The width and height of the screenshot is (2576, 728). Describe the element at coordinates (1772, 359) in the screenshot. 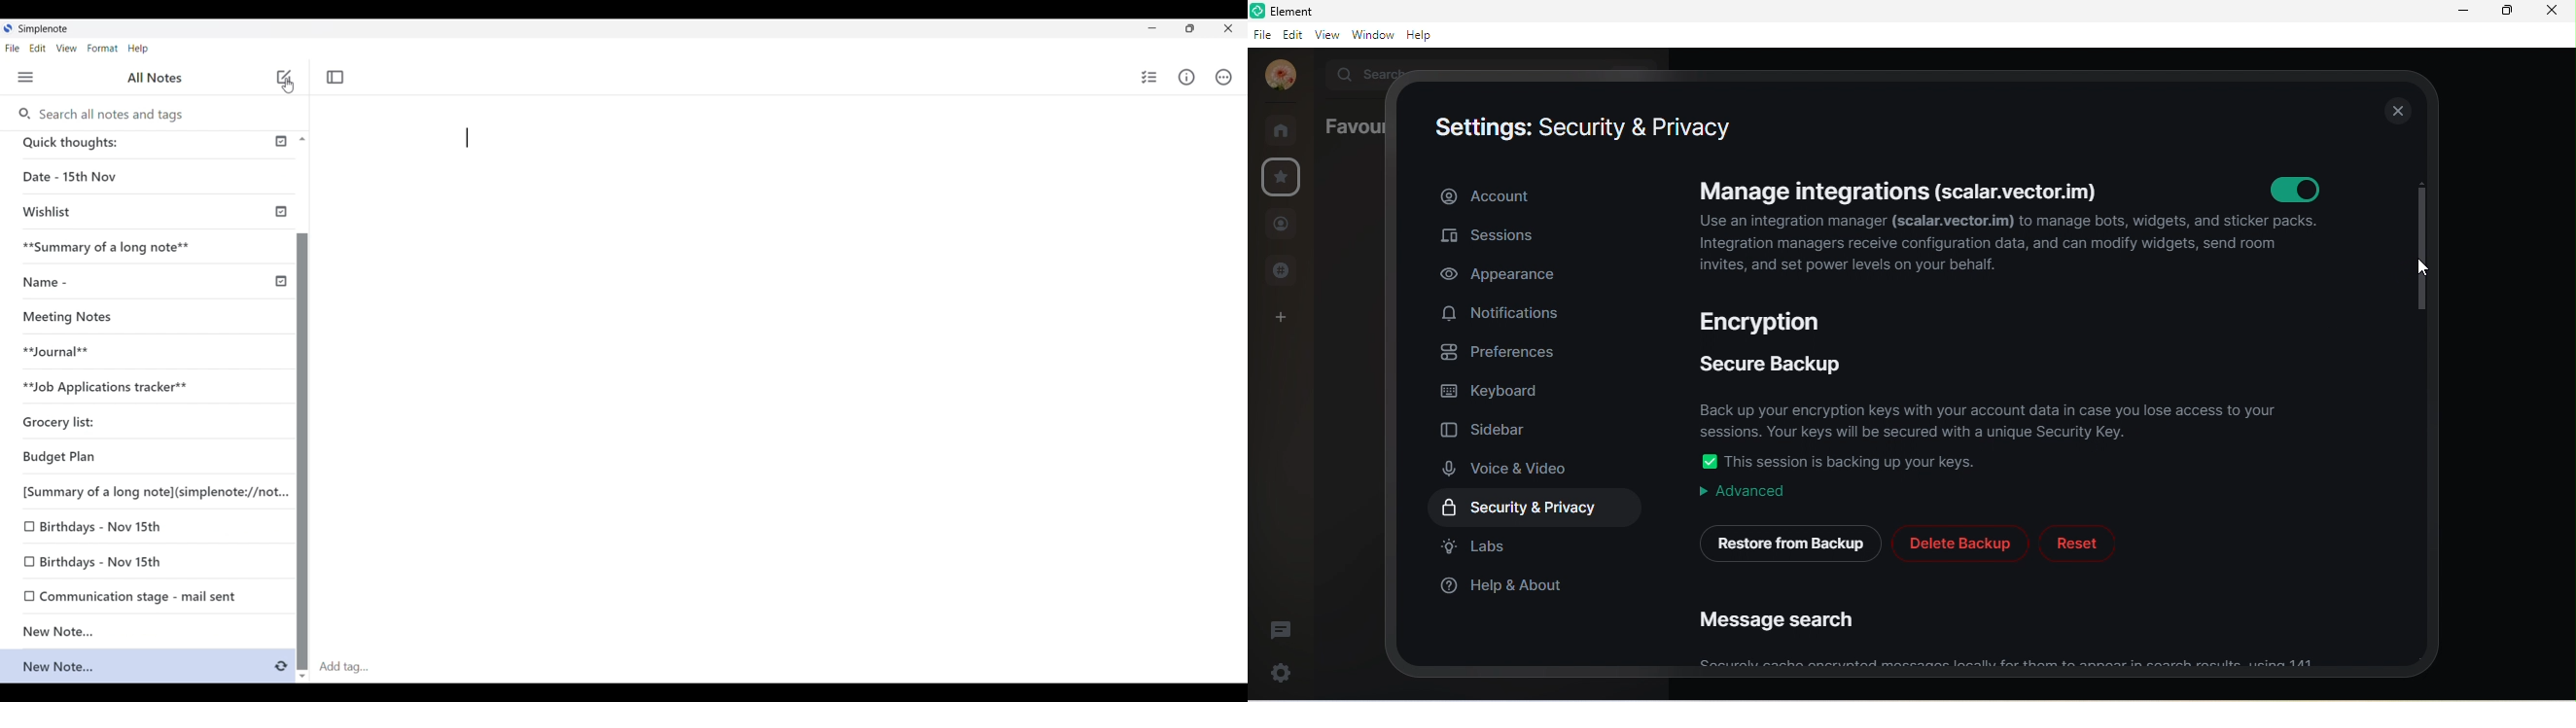

I see `secure backup` at that location.